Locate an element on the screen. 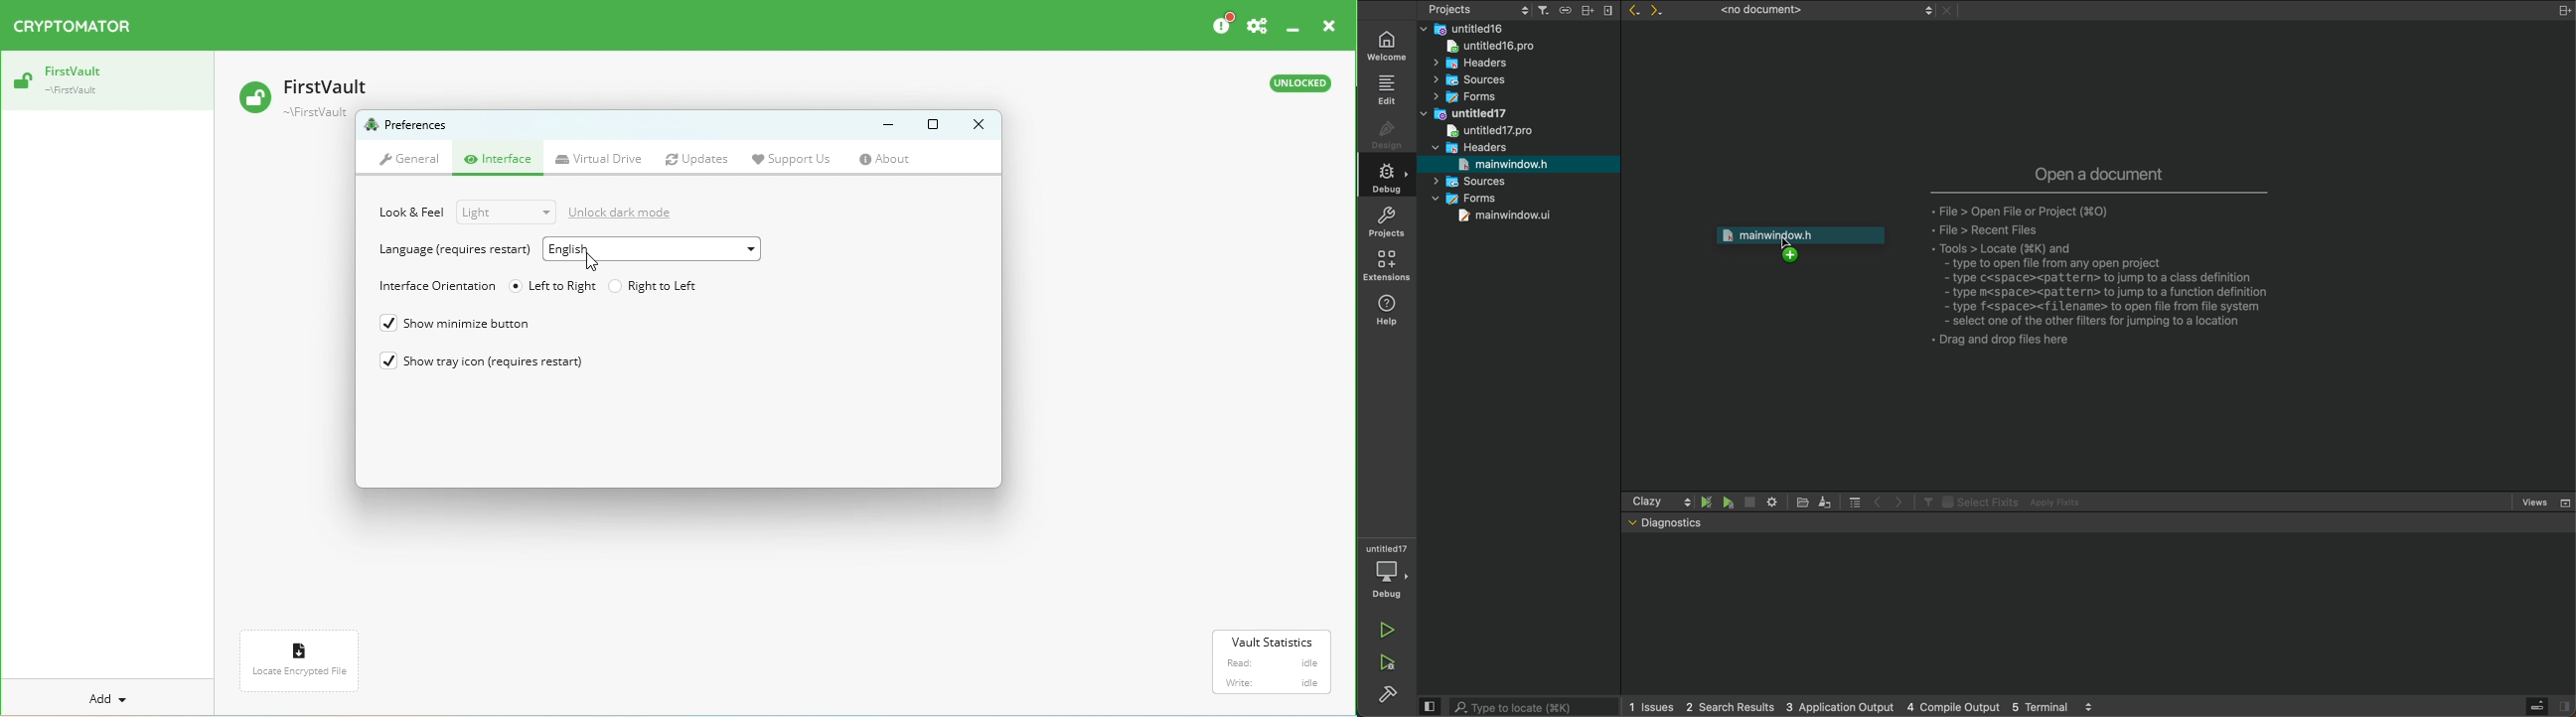  DEBUG is located at coordinates (1390, 180).